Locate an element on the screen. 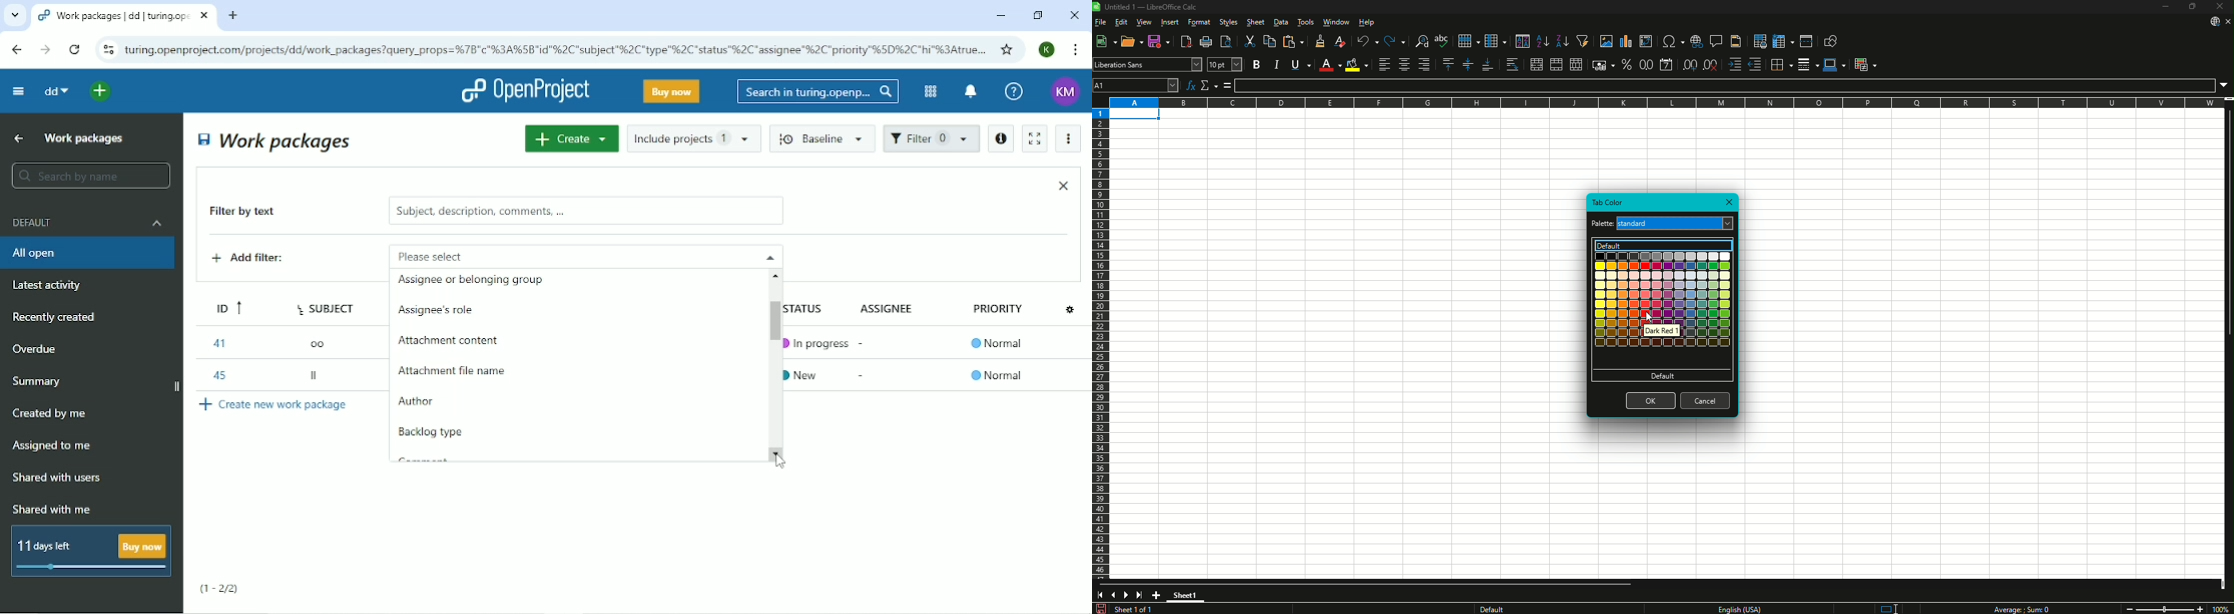 The width and height of the screenshot is (2240, 616). Insert Chart is located at coordinates (1626, 41).